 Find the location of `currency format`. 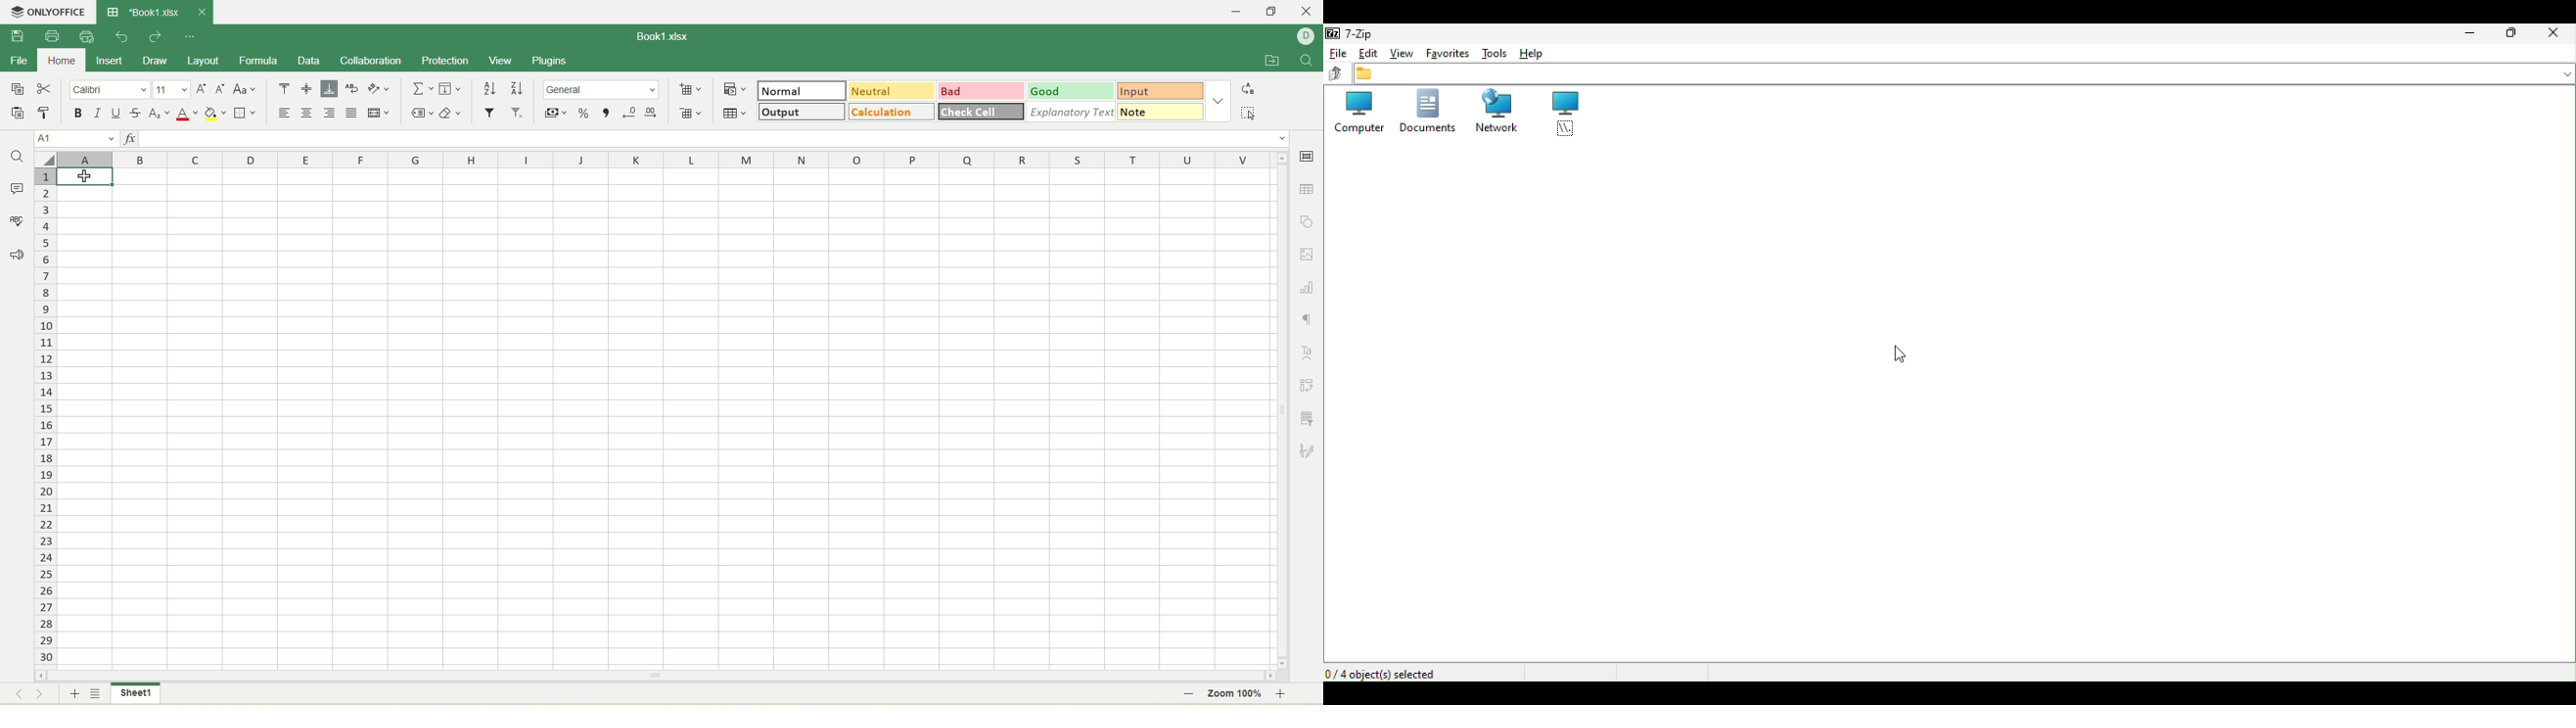

currency format is located at coordinates (556, 111).